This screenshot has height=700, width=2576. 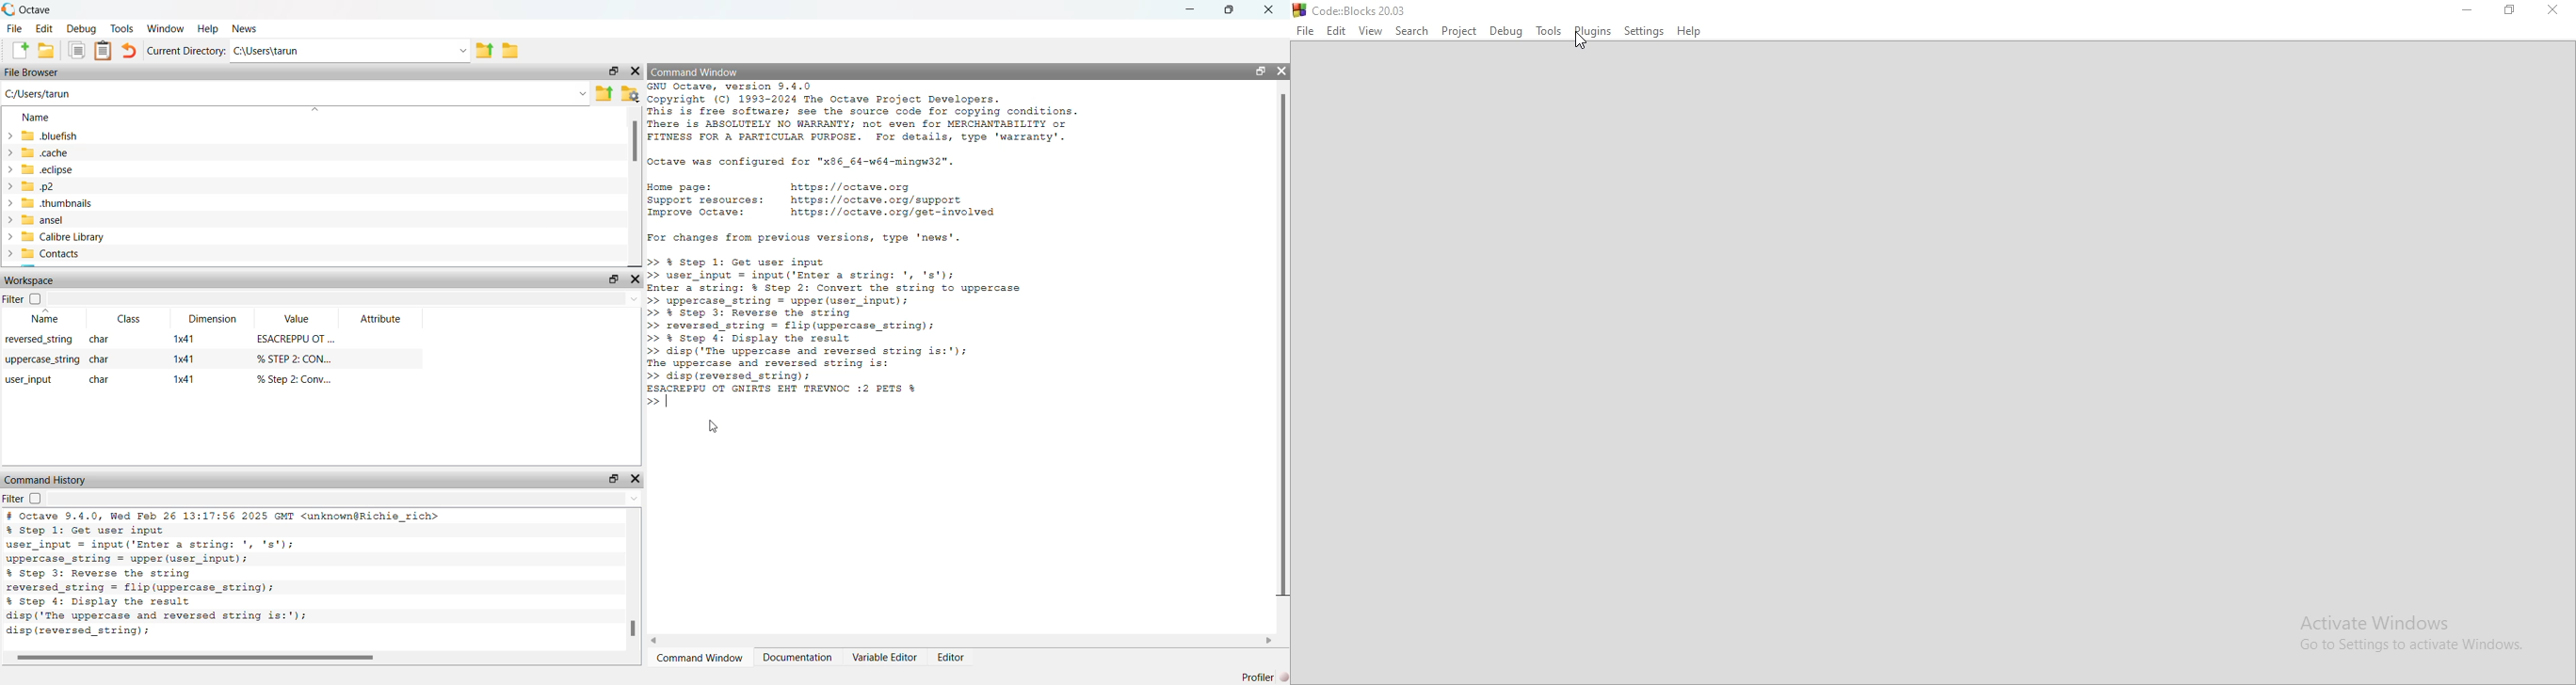 I want to click on maximize, so click(x=2509, y=9).